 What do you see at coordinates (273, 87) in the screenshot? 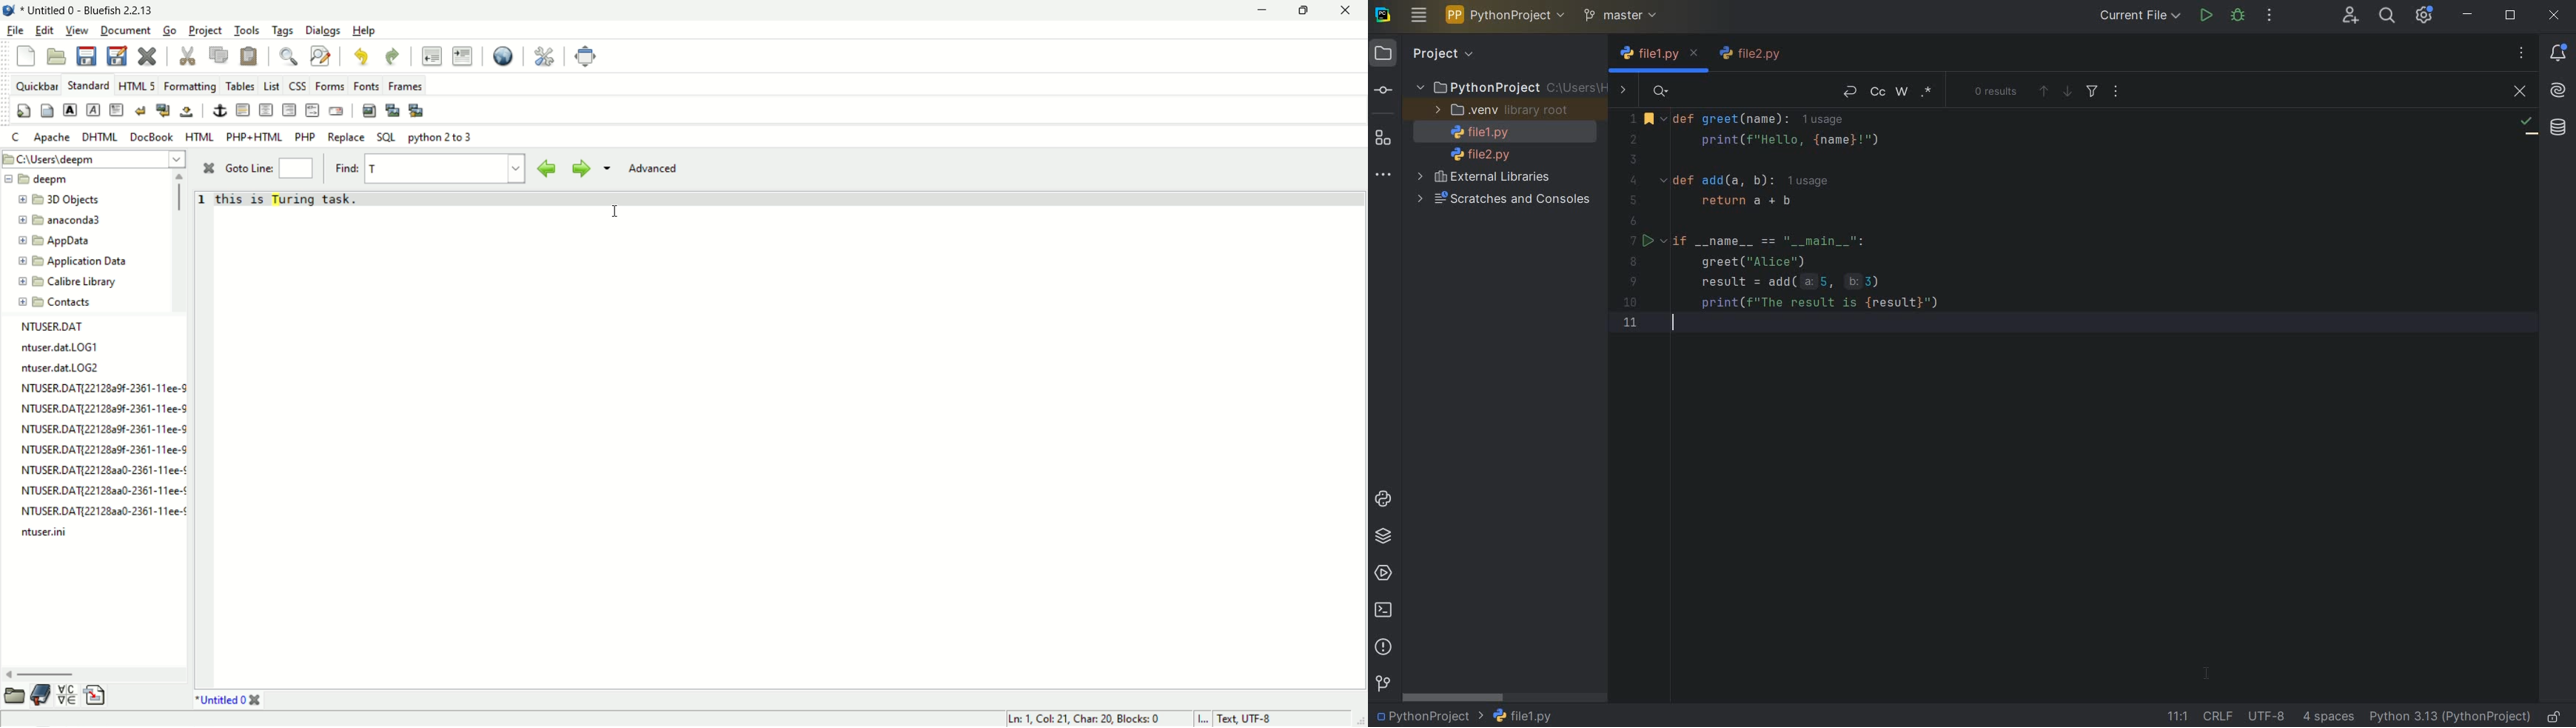
I see `list` at bounding box center [273, 87].